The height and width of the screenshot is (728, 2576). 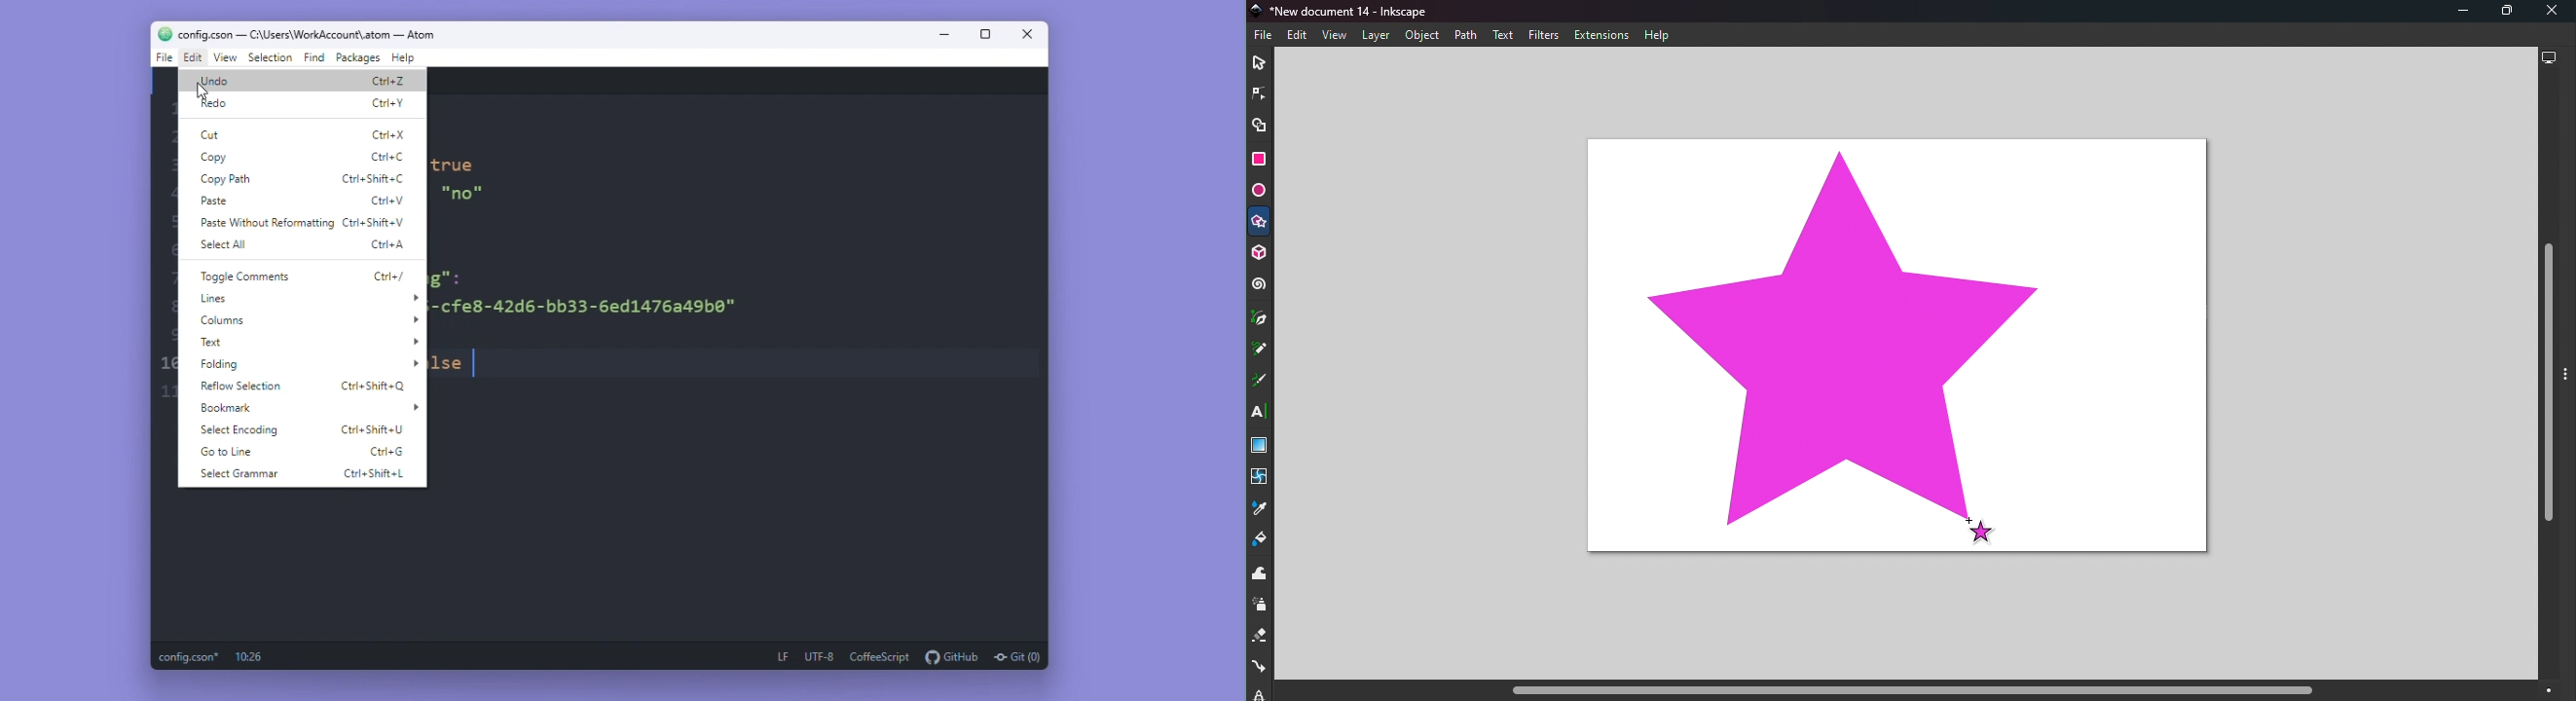 I want to click on maximize, so click(x=990, y=33).